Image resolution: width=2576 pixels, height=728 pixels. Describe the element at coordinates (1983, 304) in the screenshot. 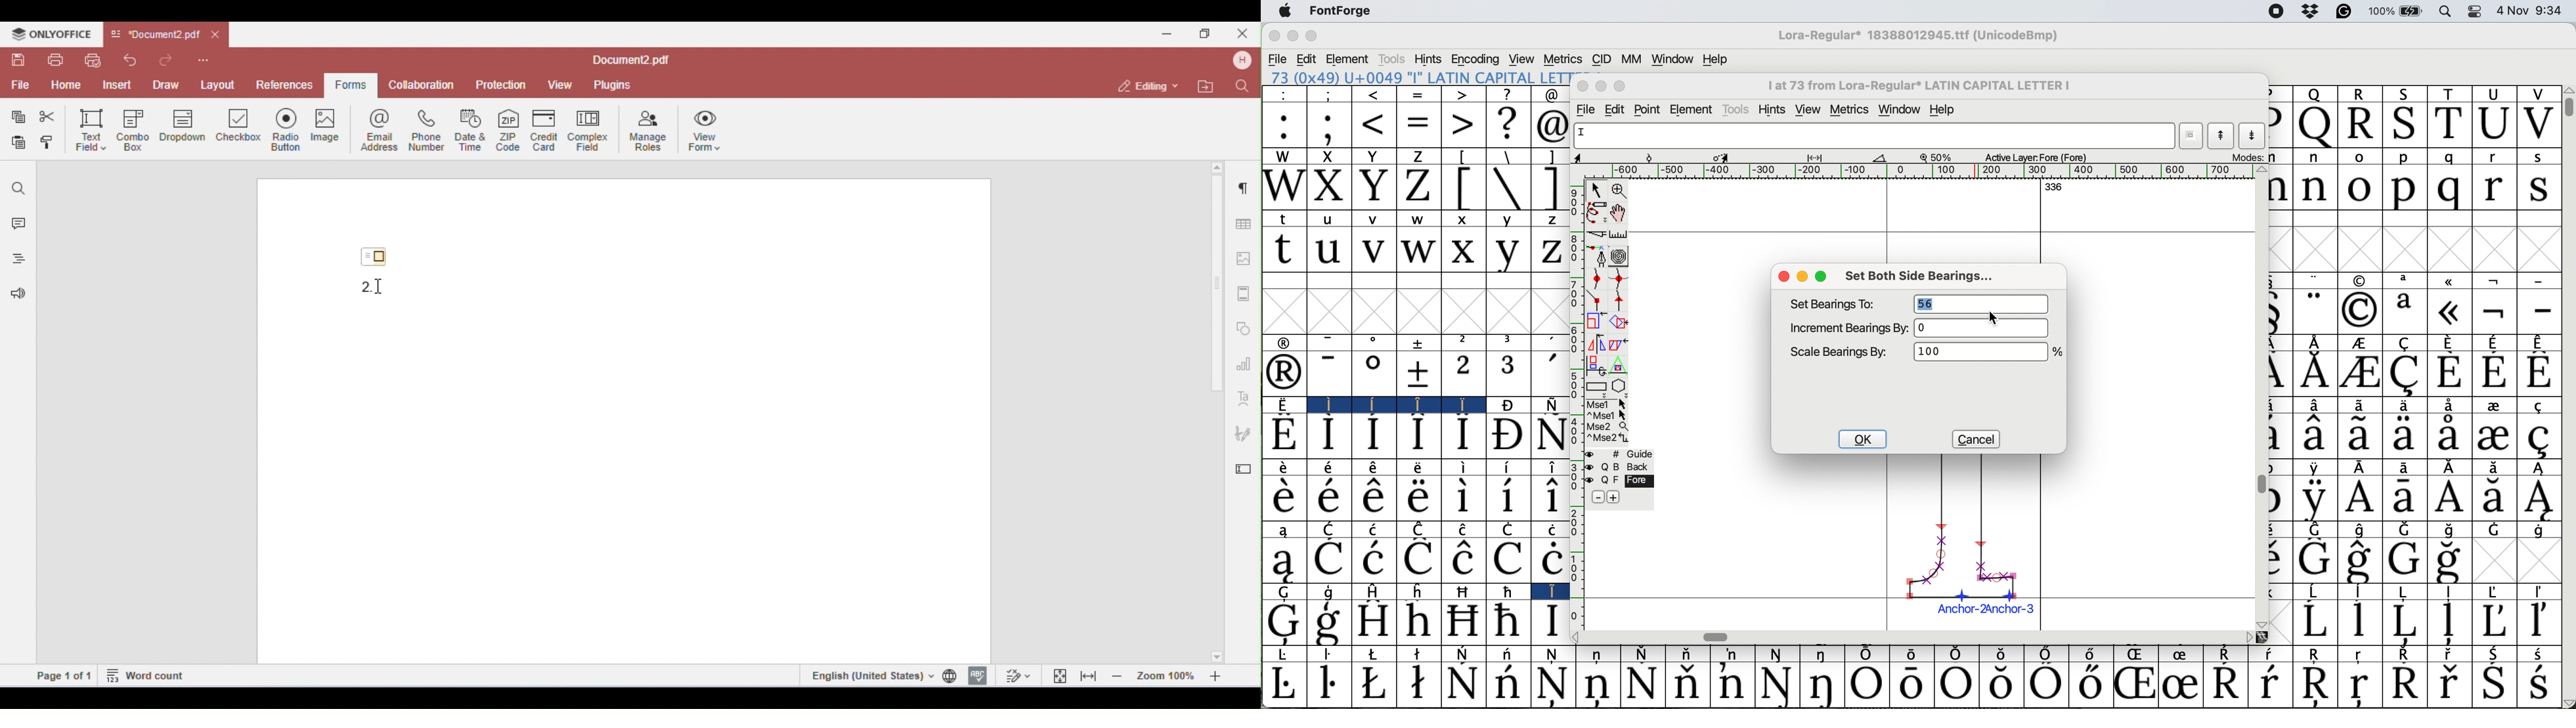

I see `56` at that location.